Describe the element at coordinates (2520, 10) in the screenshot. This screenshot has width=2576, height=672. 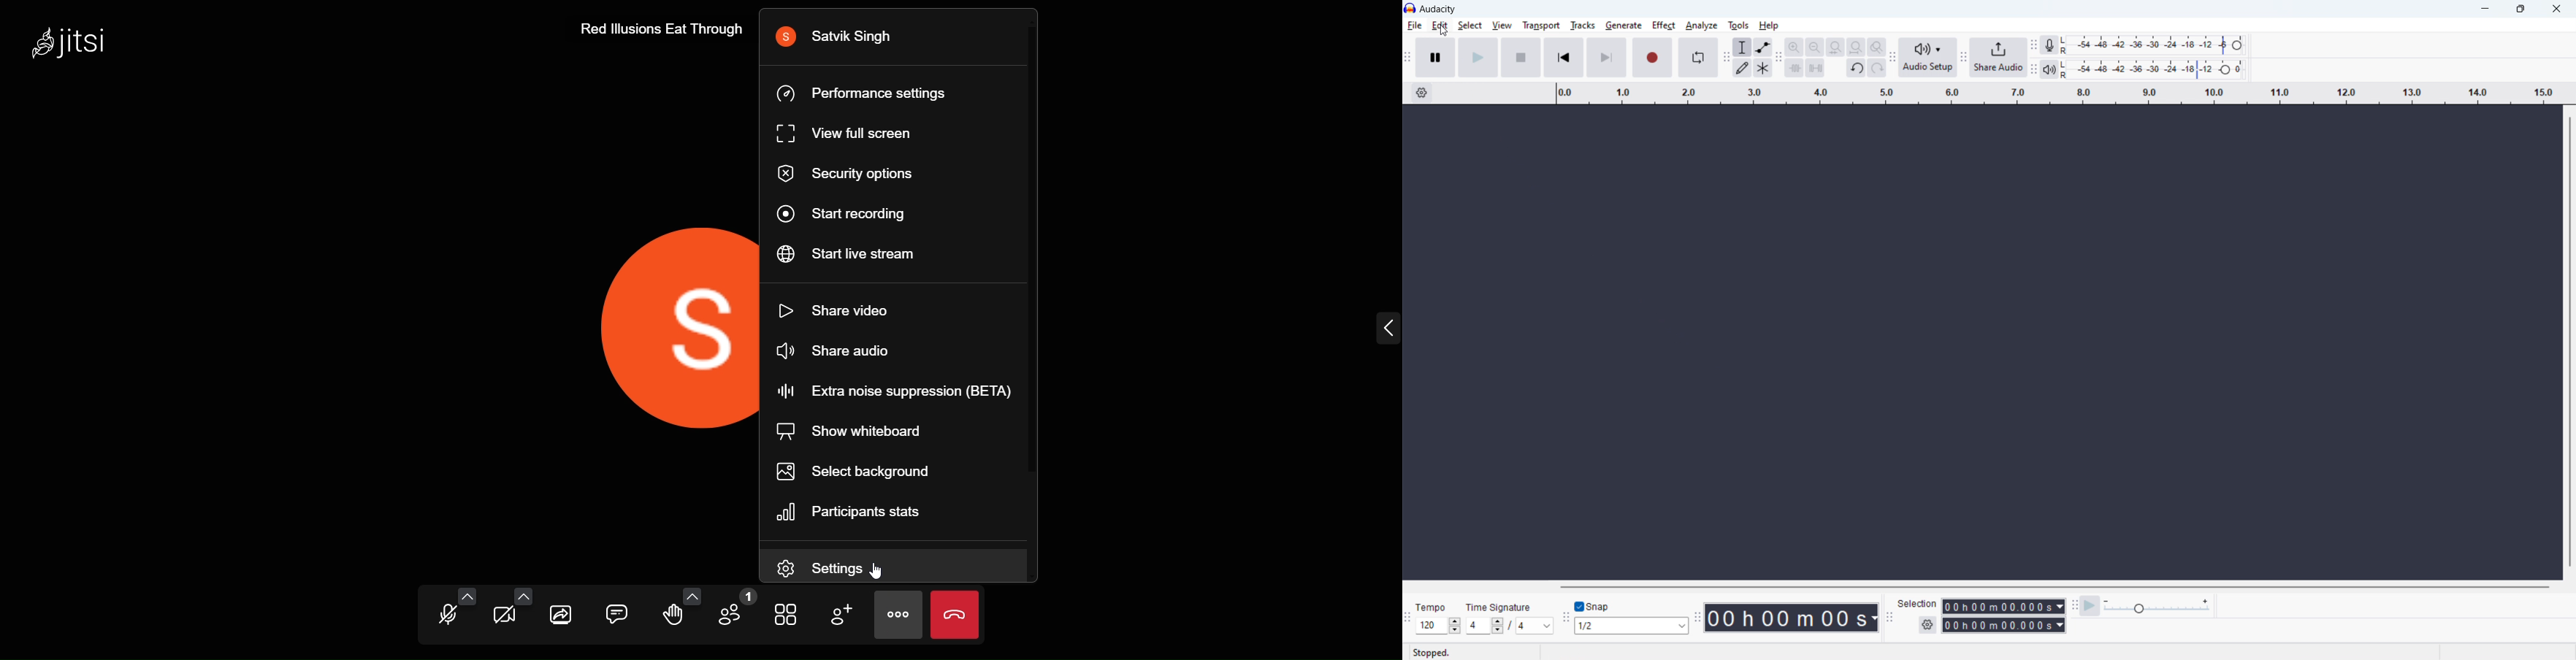
I see `maximize` at that location.